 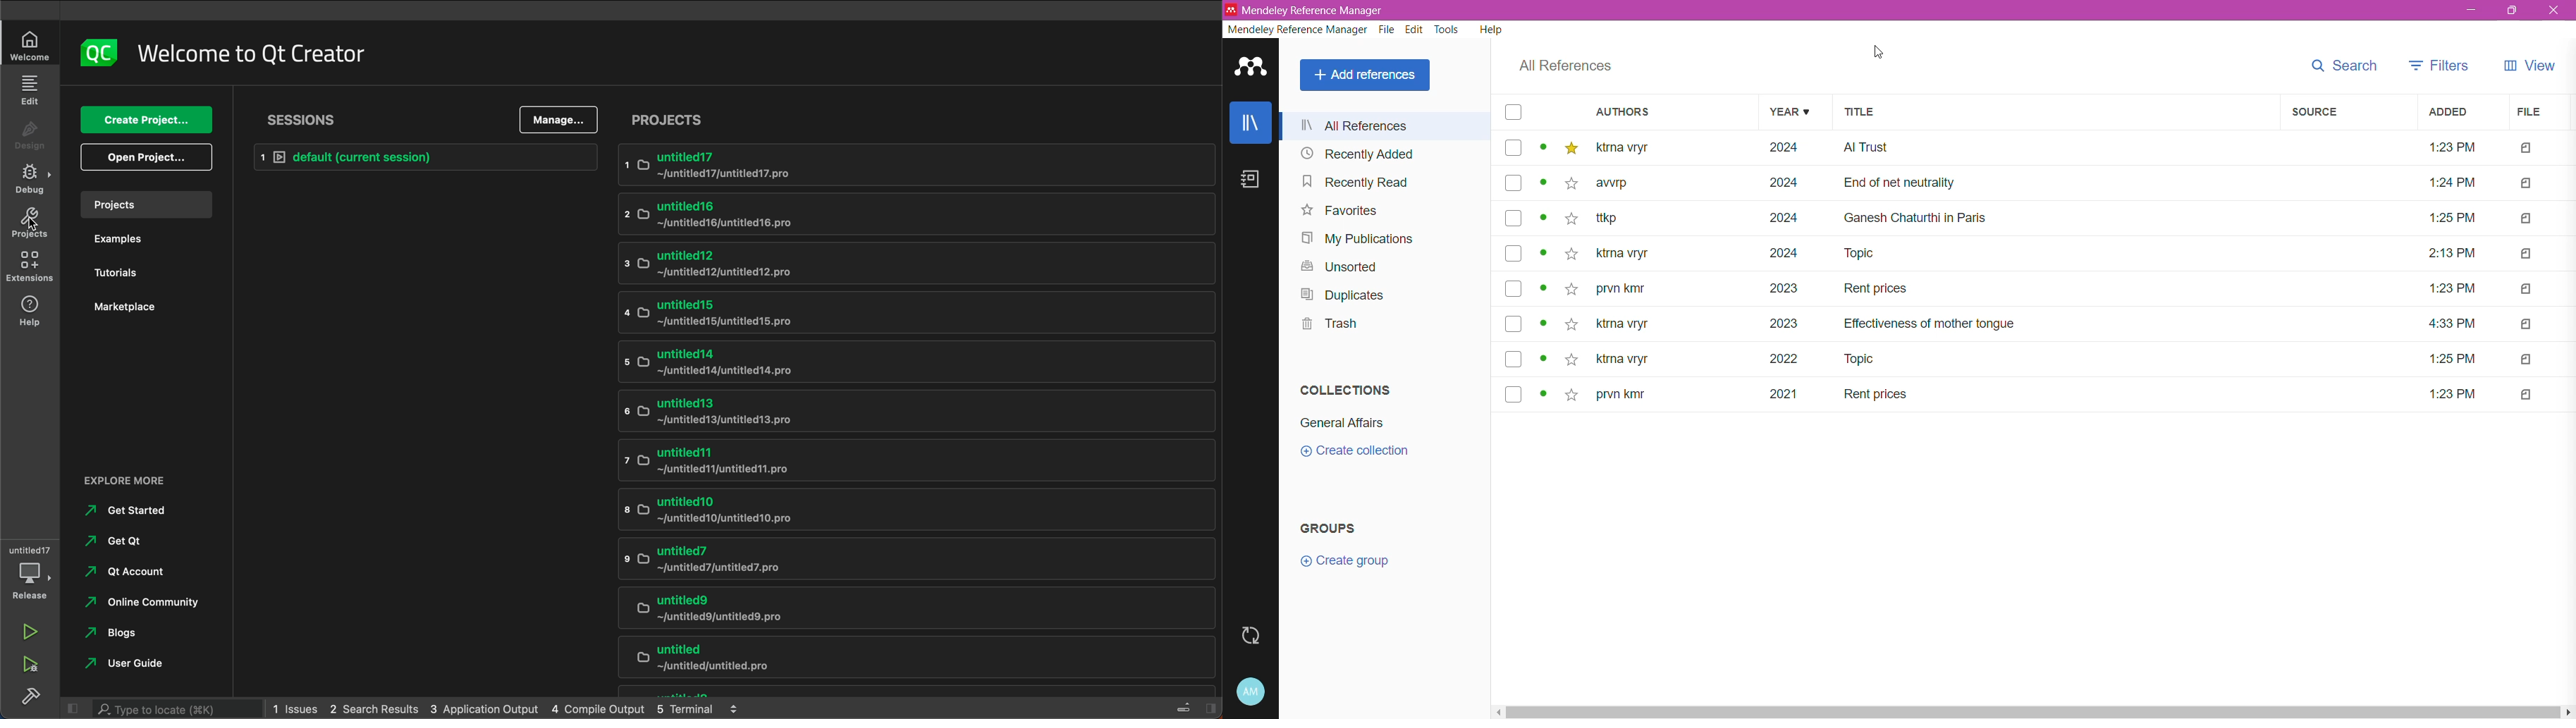 I want to click on 2023, so click(x=1785, y=323).